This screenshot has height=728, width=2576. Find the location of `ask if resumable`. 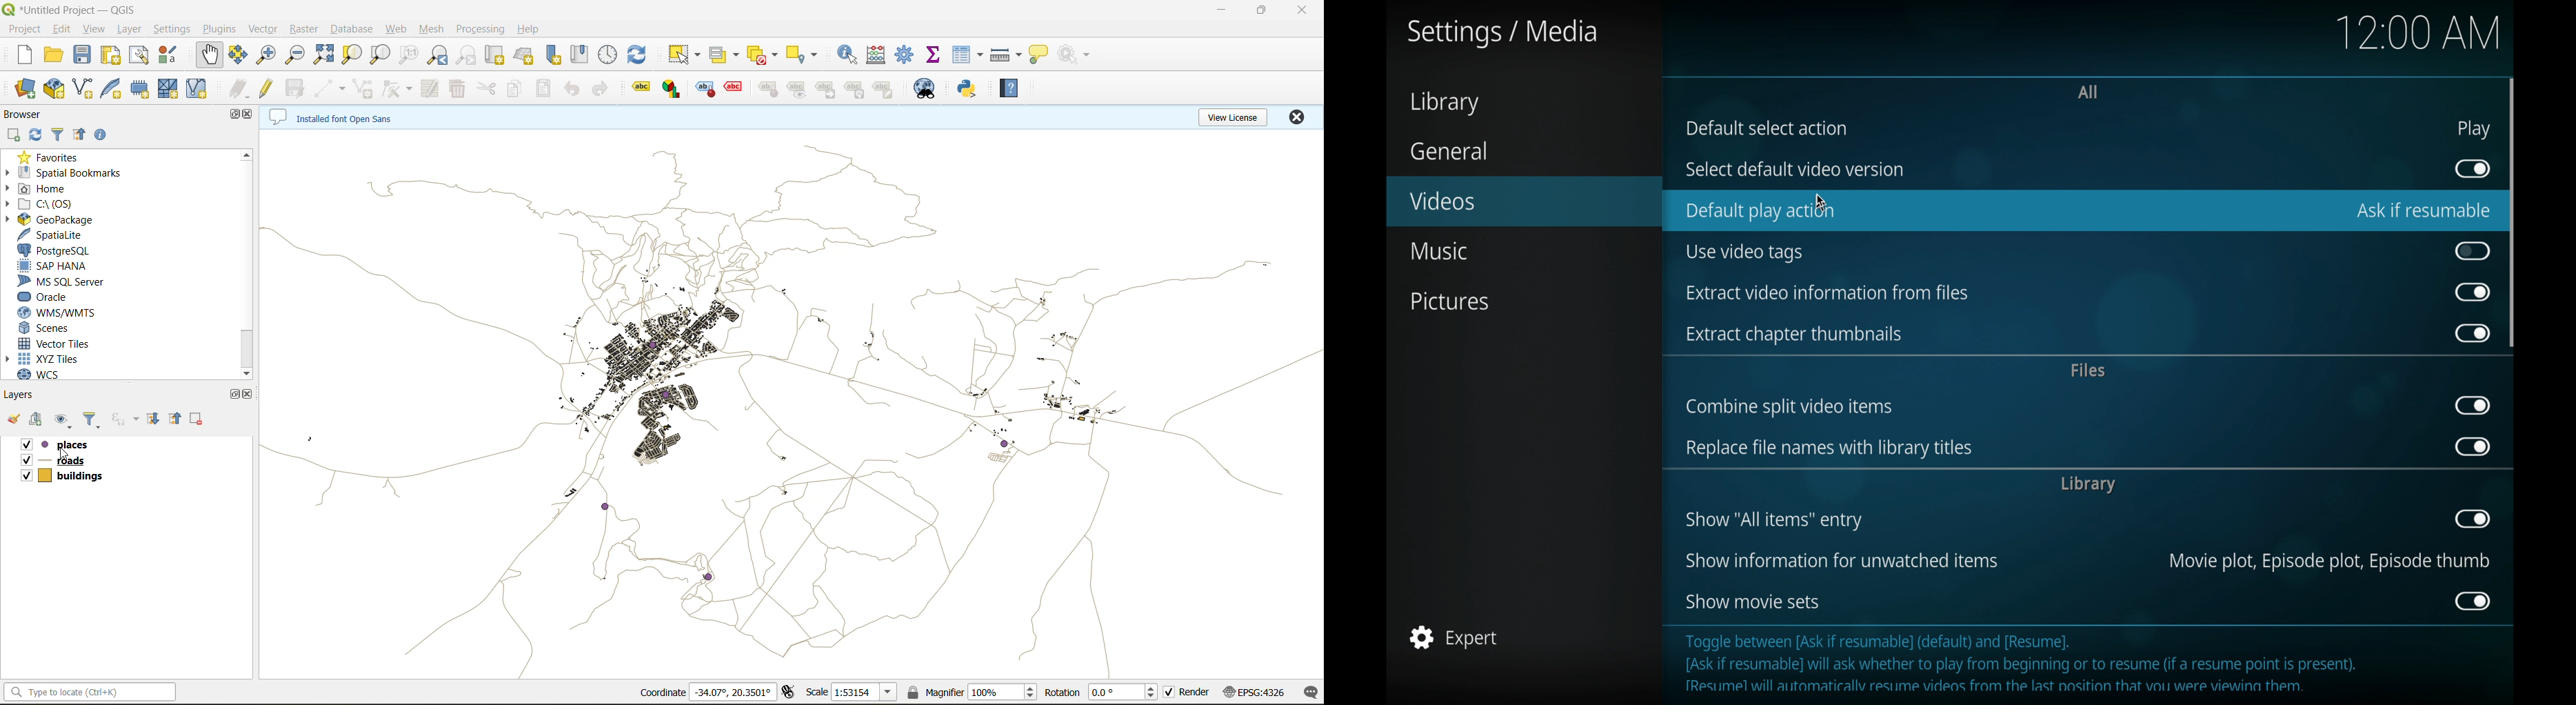

ask if resumable is located at coordinates (2424, 211).